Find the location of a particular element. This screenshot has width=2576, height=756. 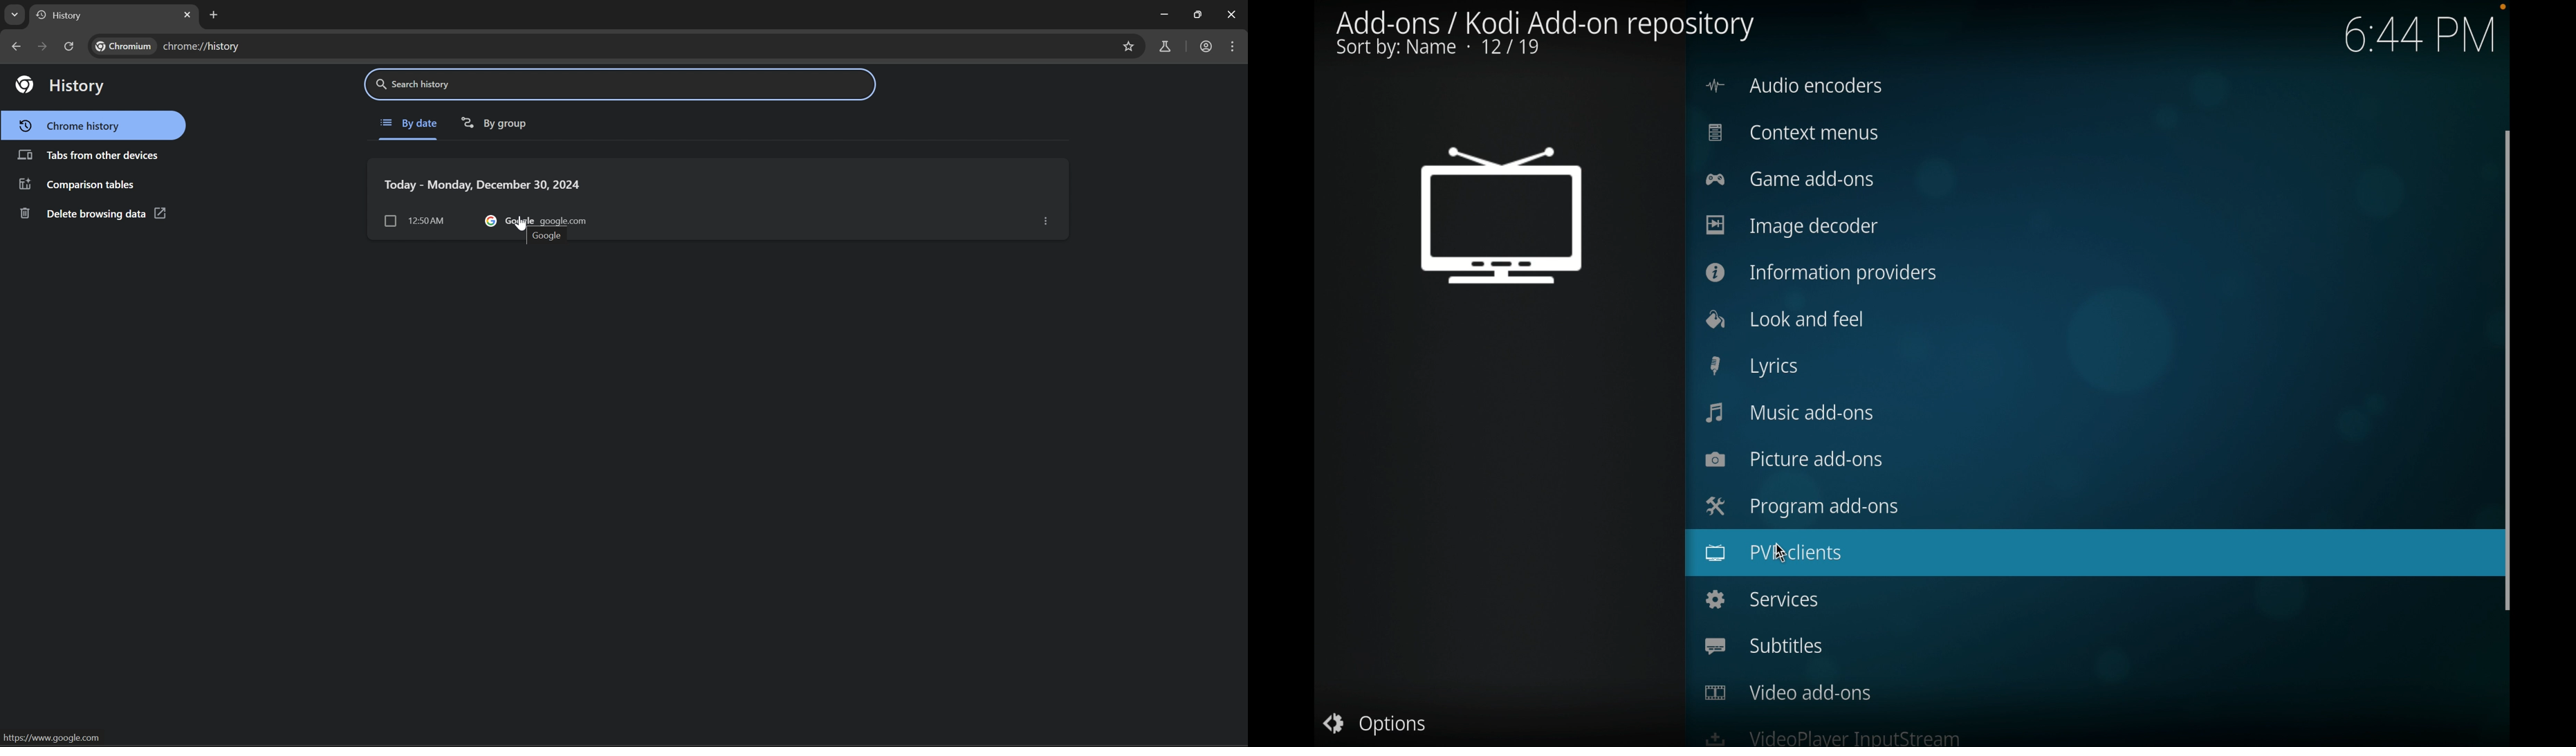

music add-ons is located at coordinates (1790, 413).